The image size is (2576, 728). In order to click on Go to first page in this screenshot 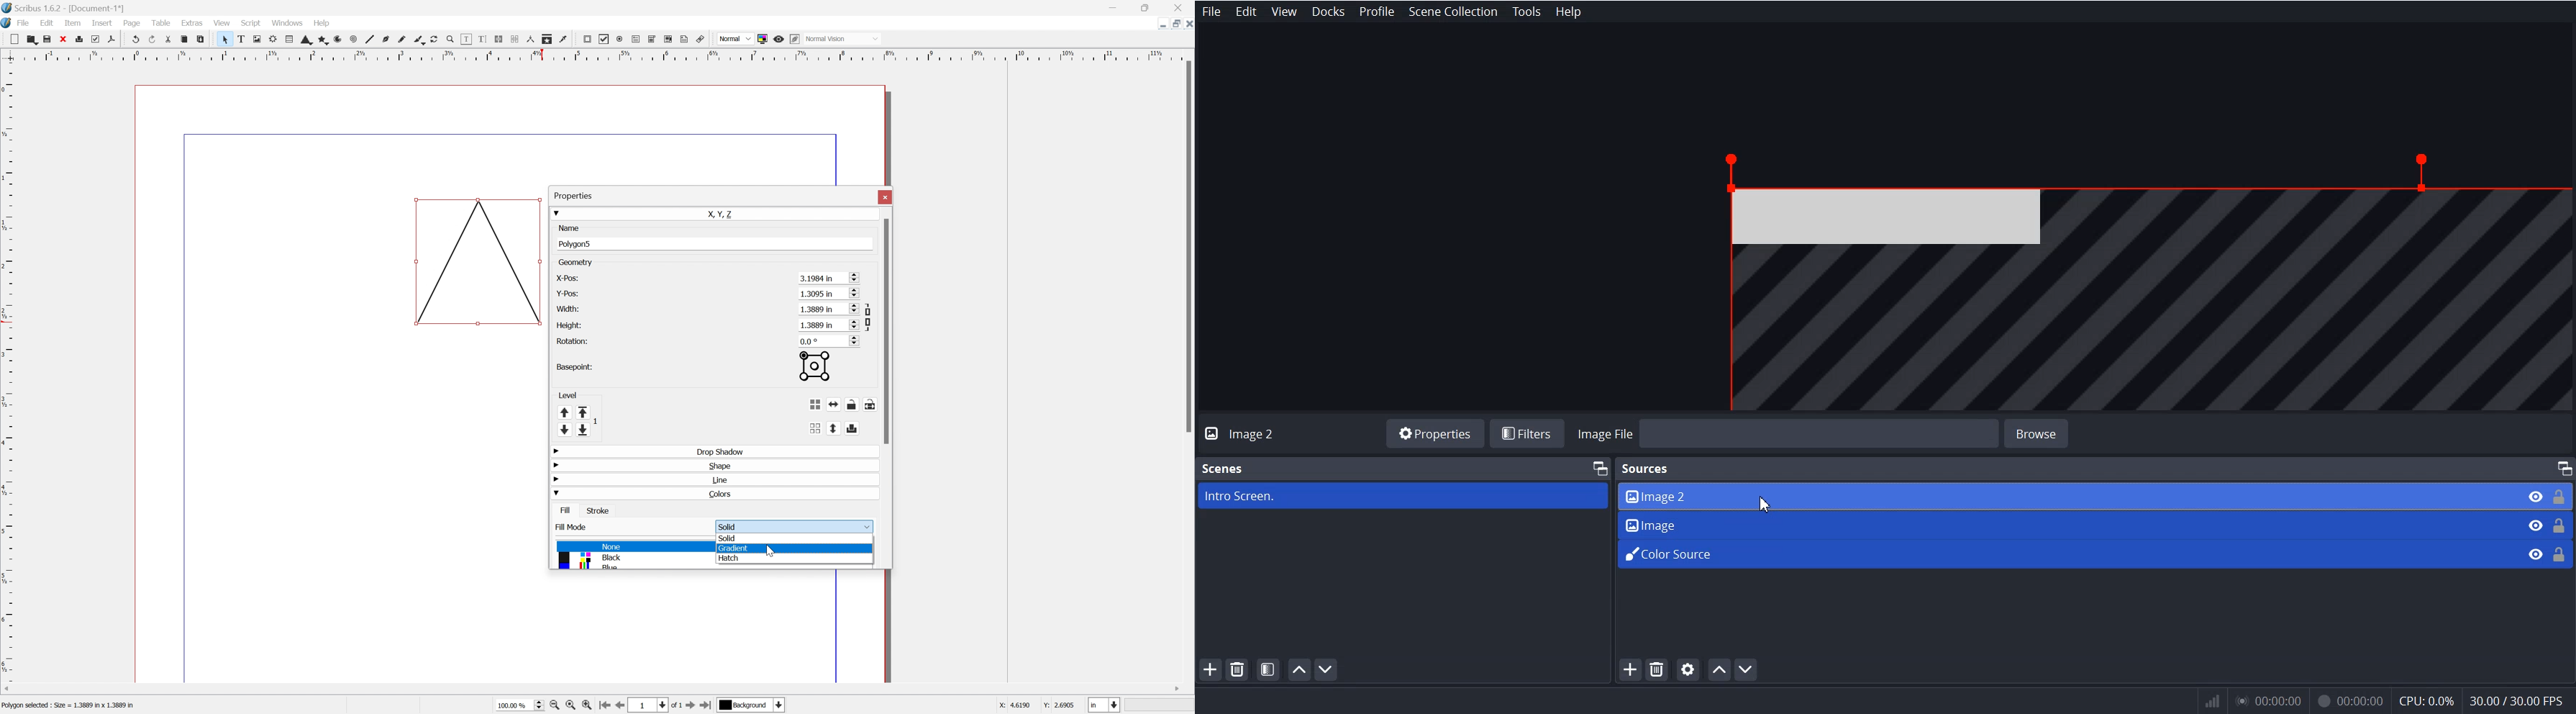, I will do `click(605, 706)`.